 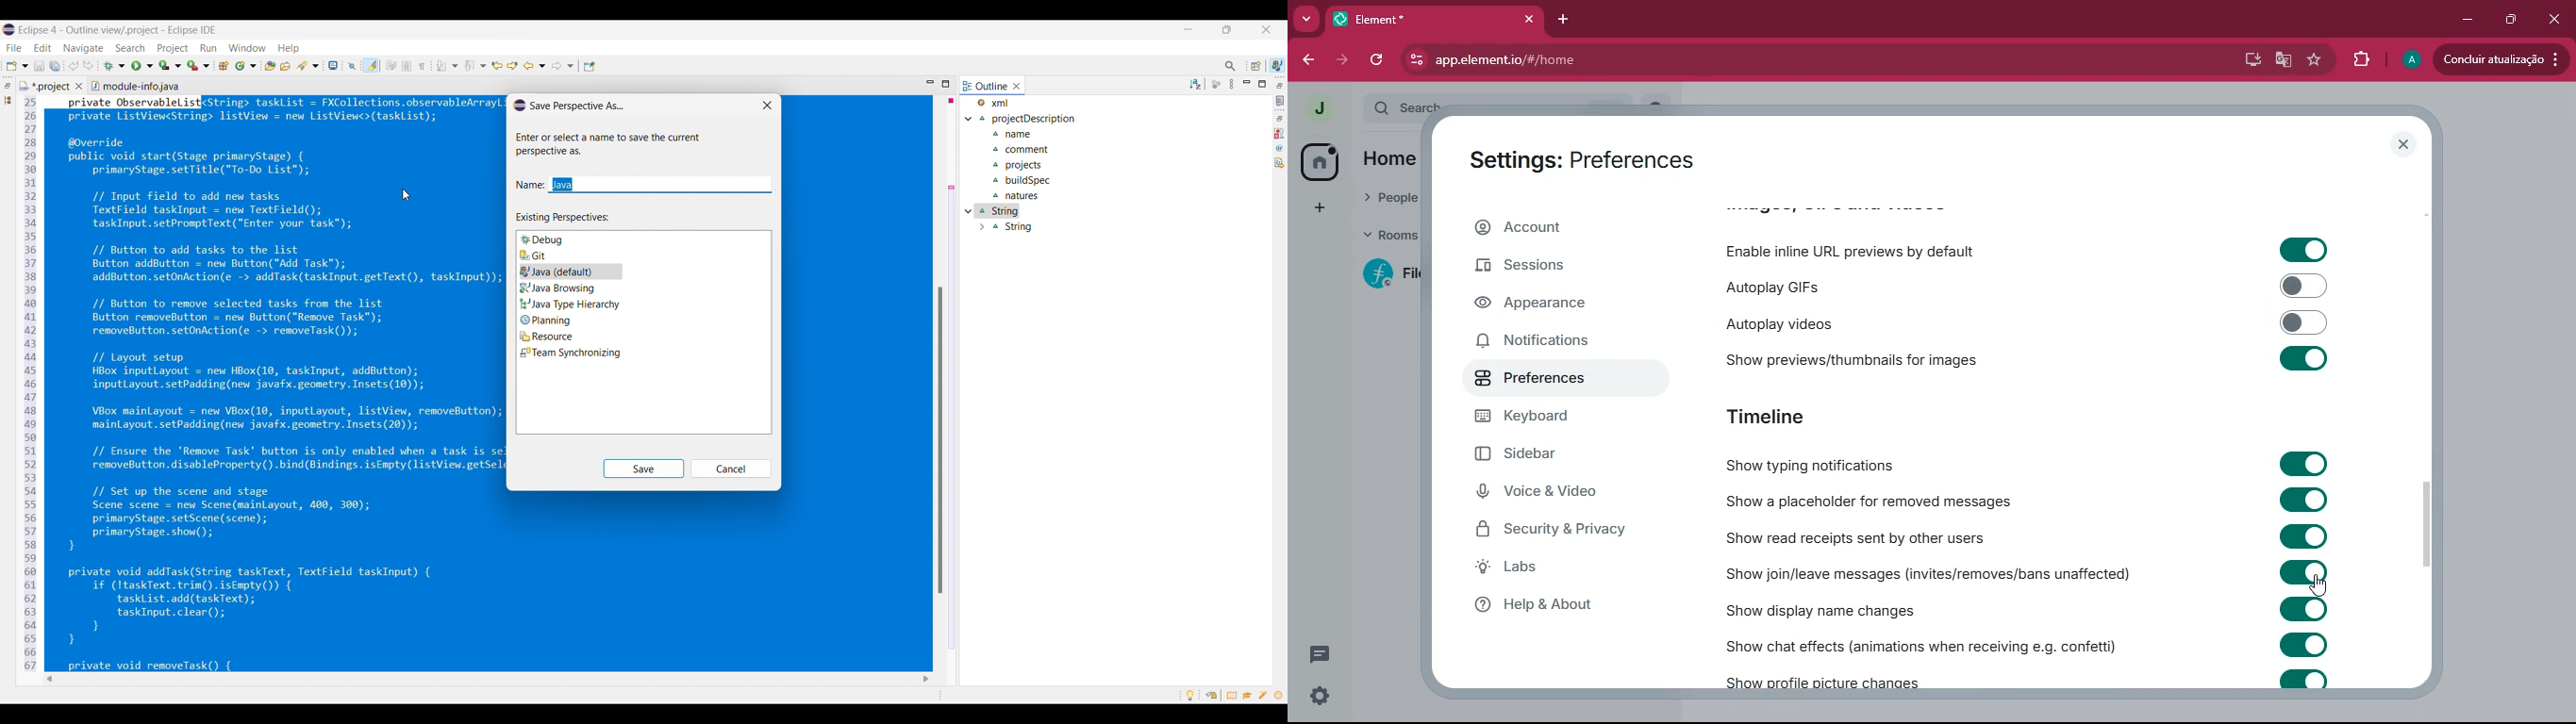 What do you see at coordinates (1856, 249) in the screenshot?
I see `enable inline URL previews by default` at bounding box center [1856, 249].